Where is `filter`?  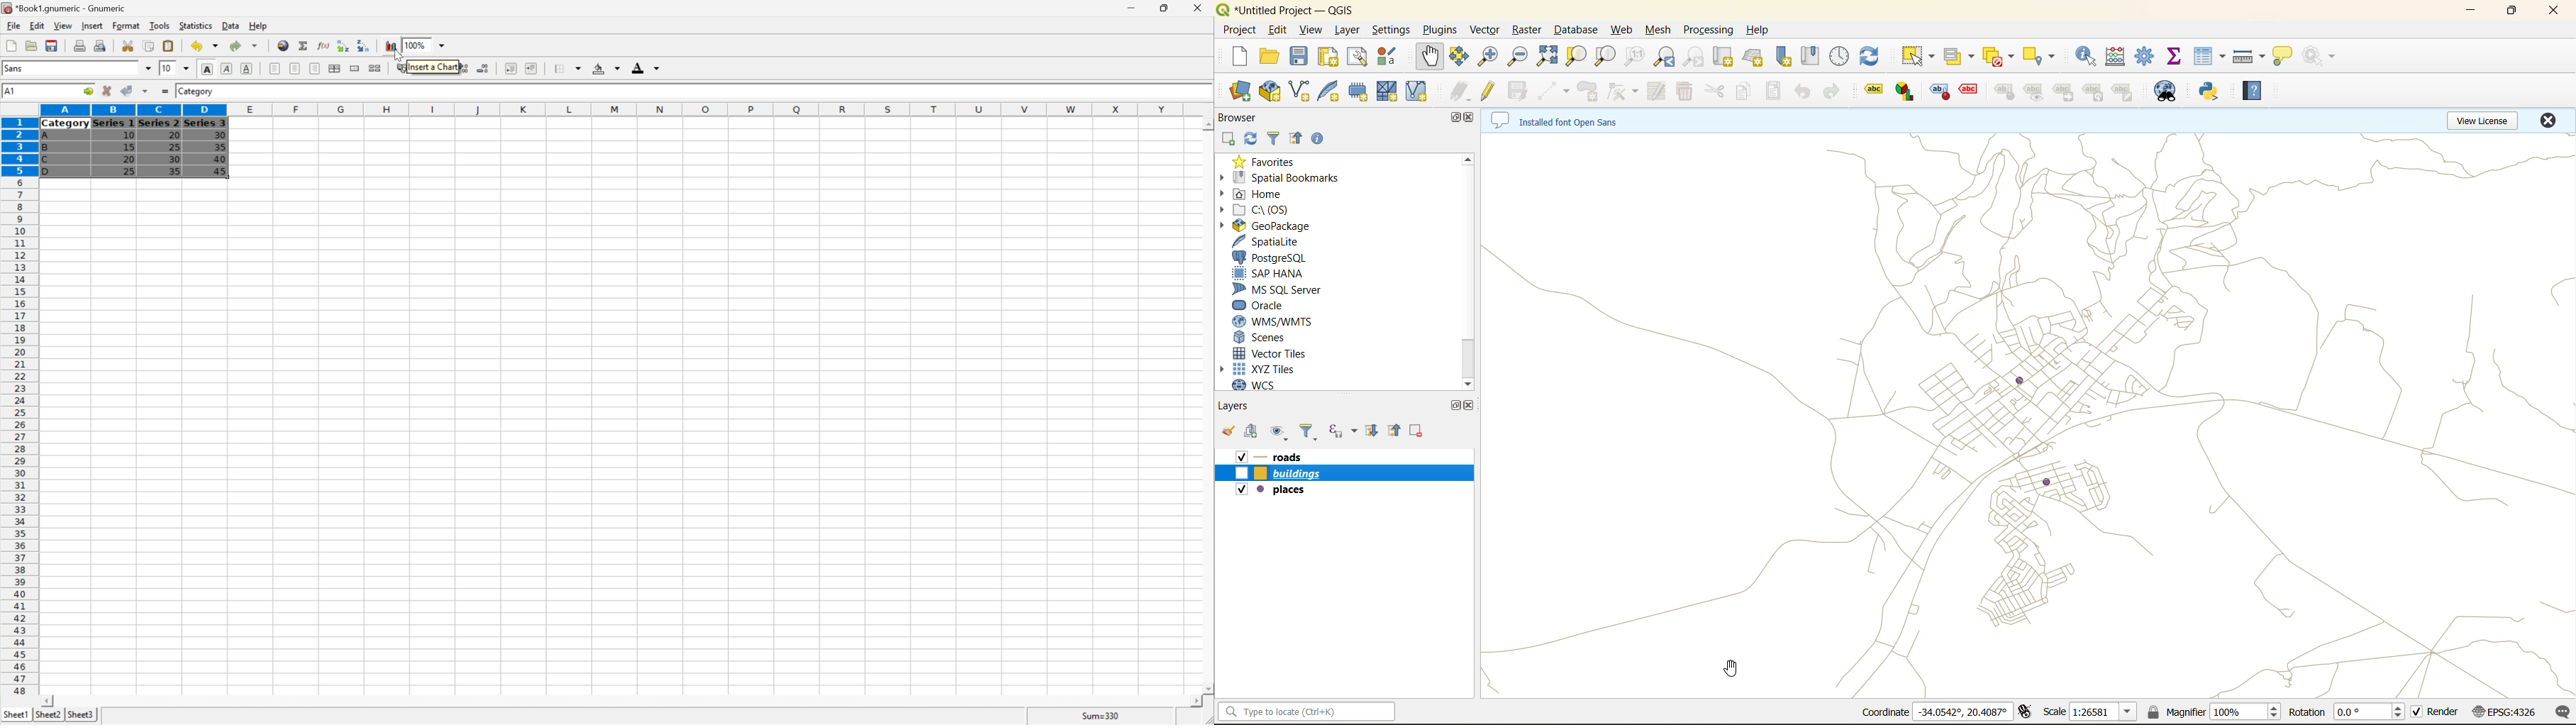
filter is located at coordinates (1274, 136).